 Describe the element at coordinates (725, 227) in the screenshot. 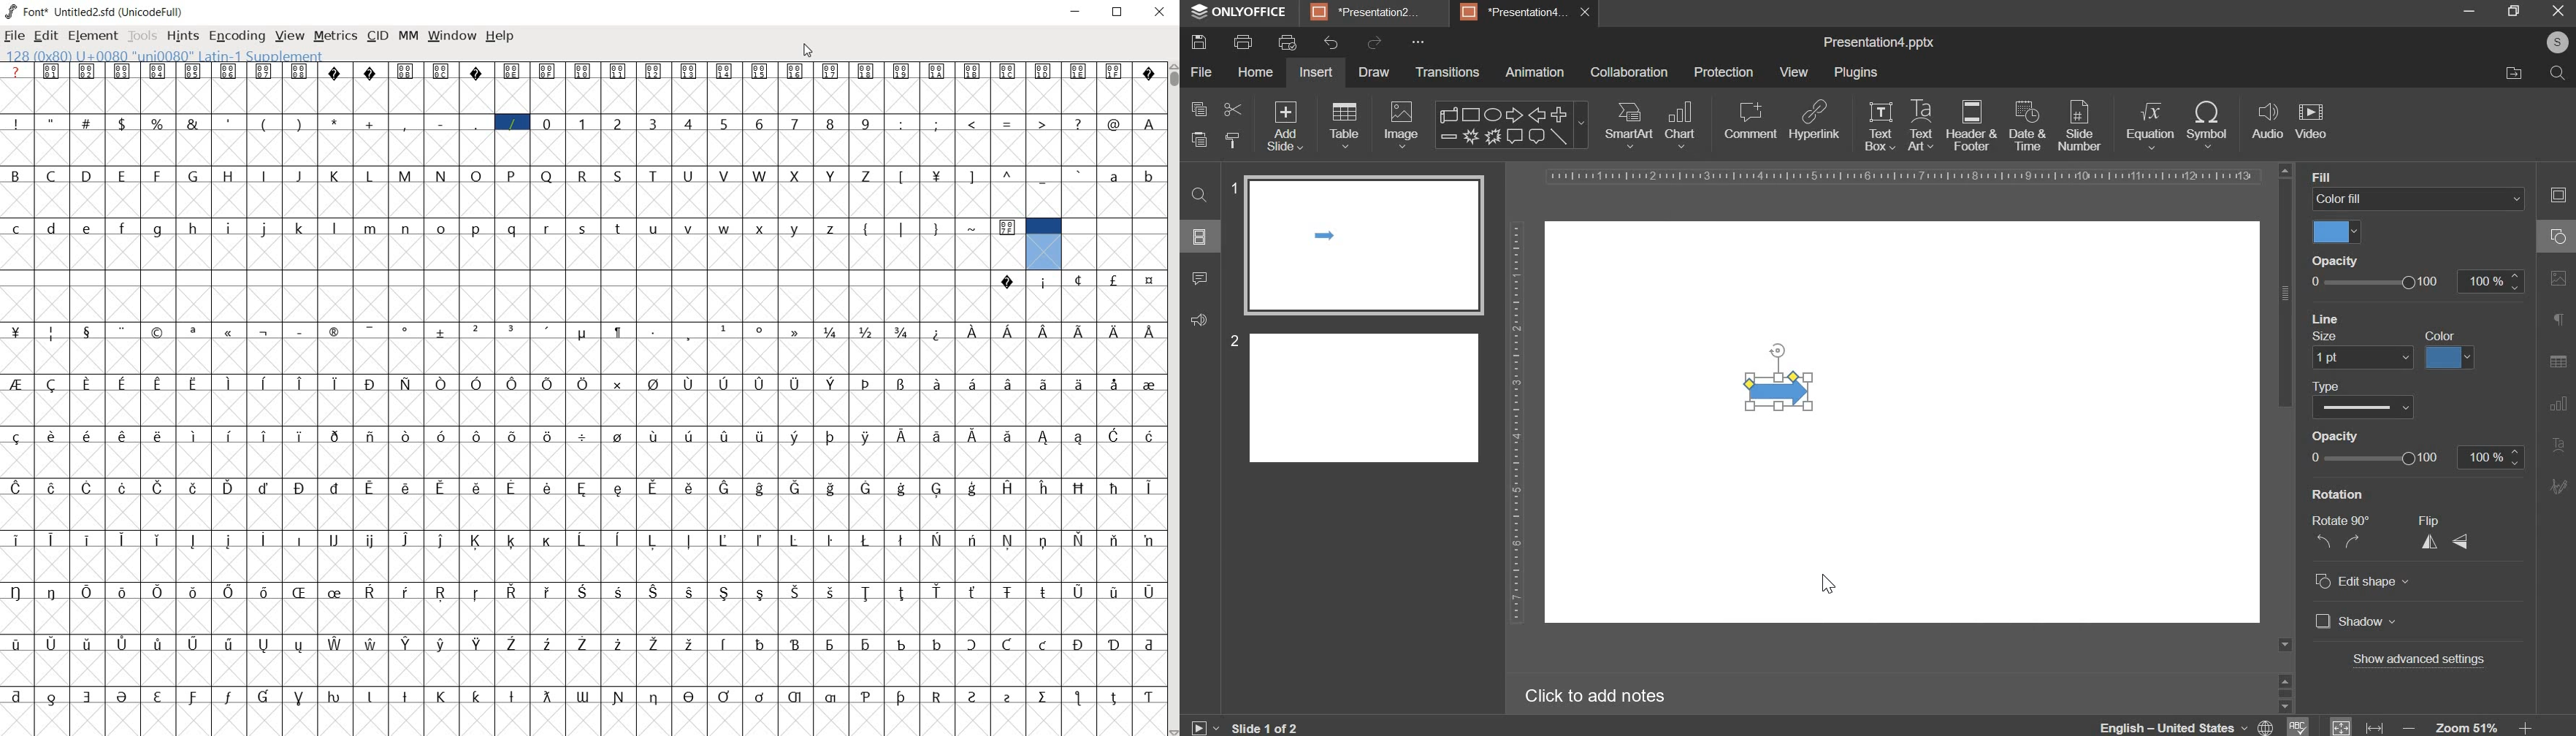

I see `w` at that location.